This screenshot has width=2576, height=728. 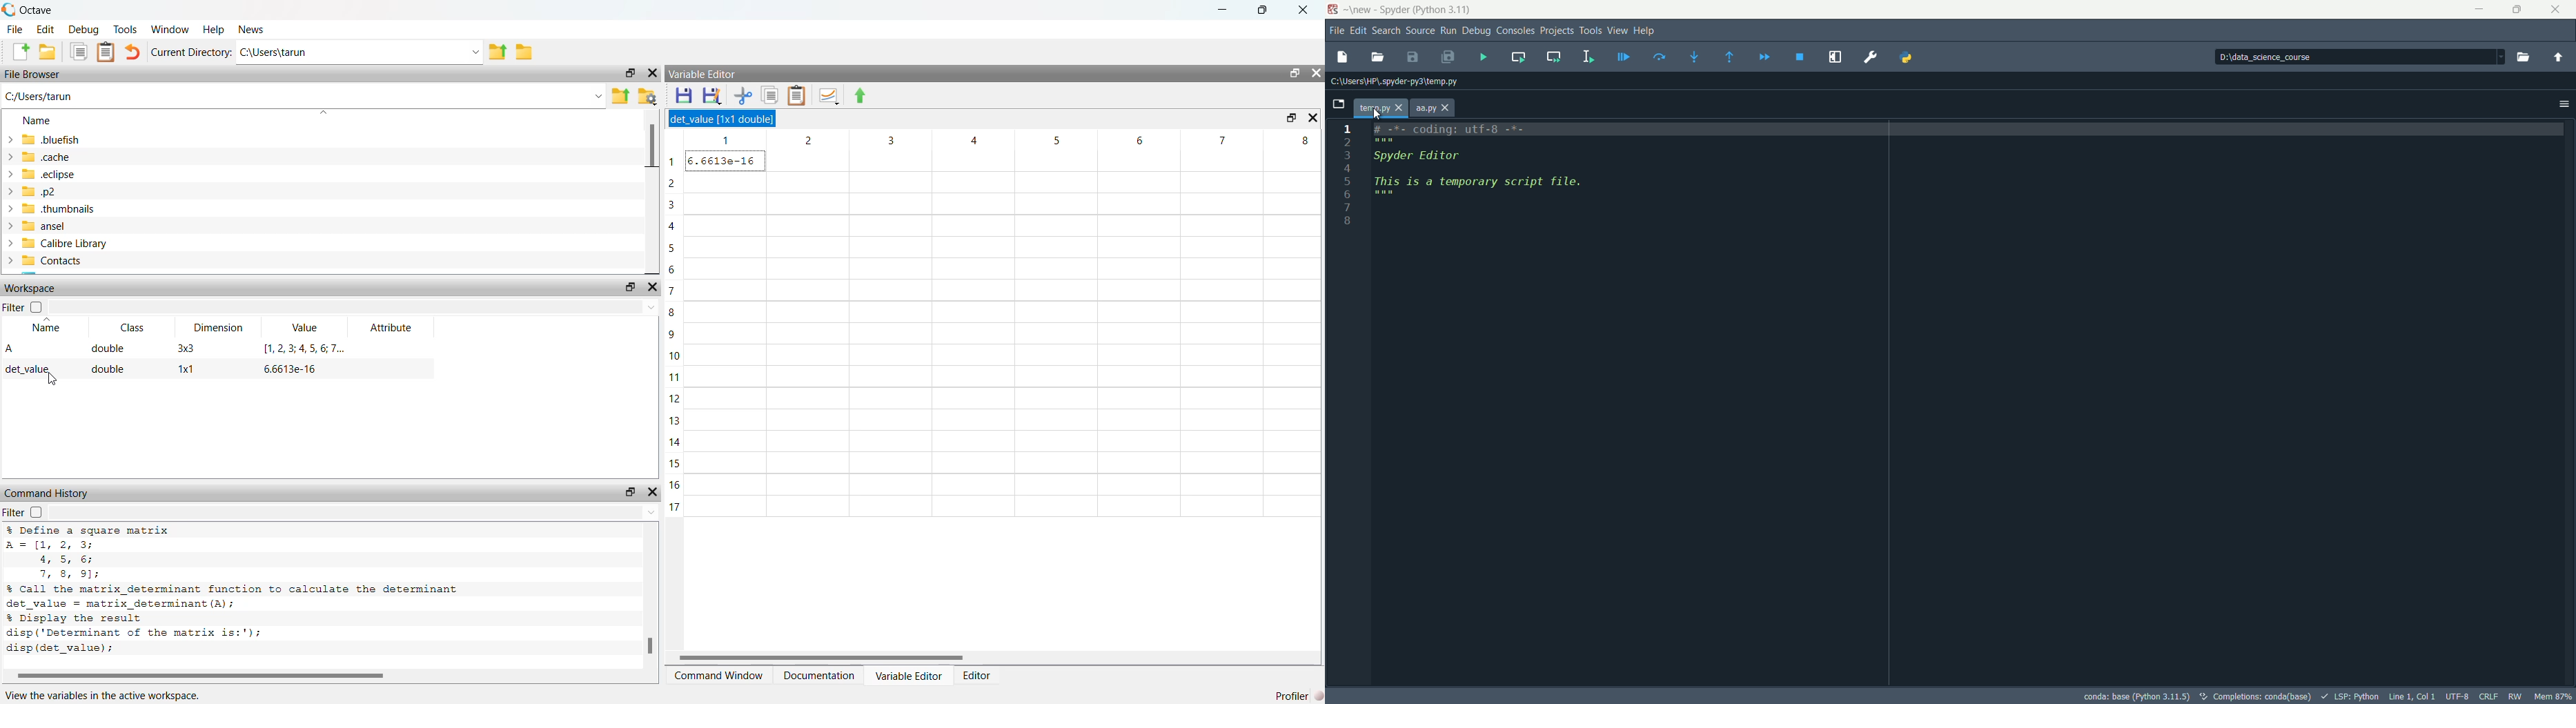 I want to click on 5 This is a temporarv script file., so click(x=1479, y=181).